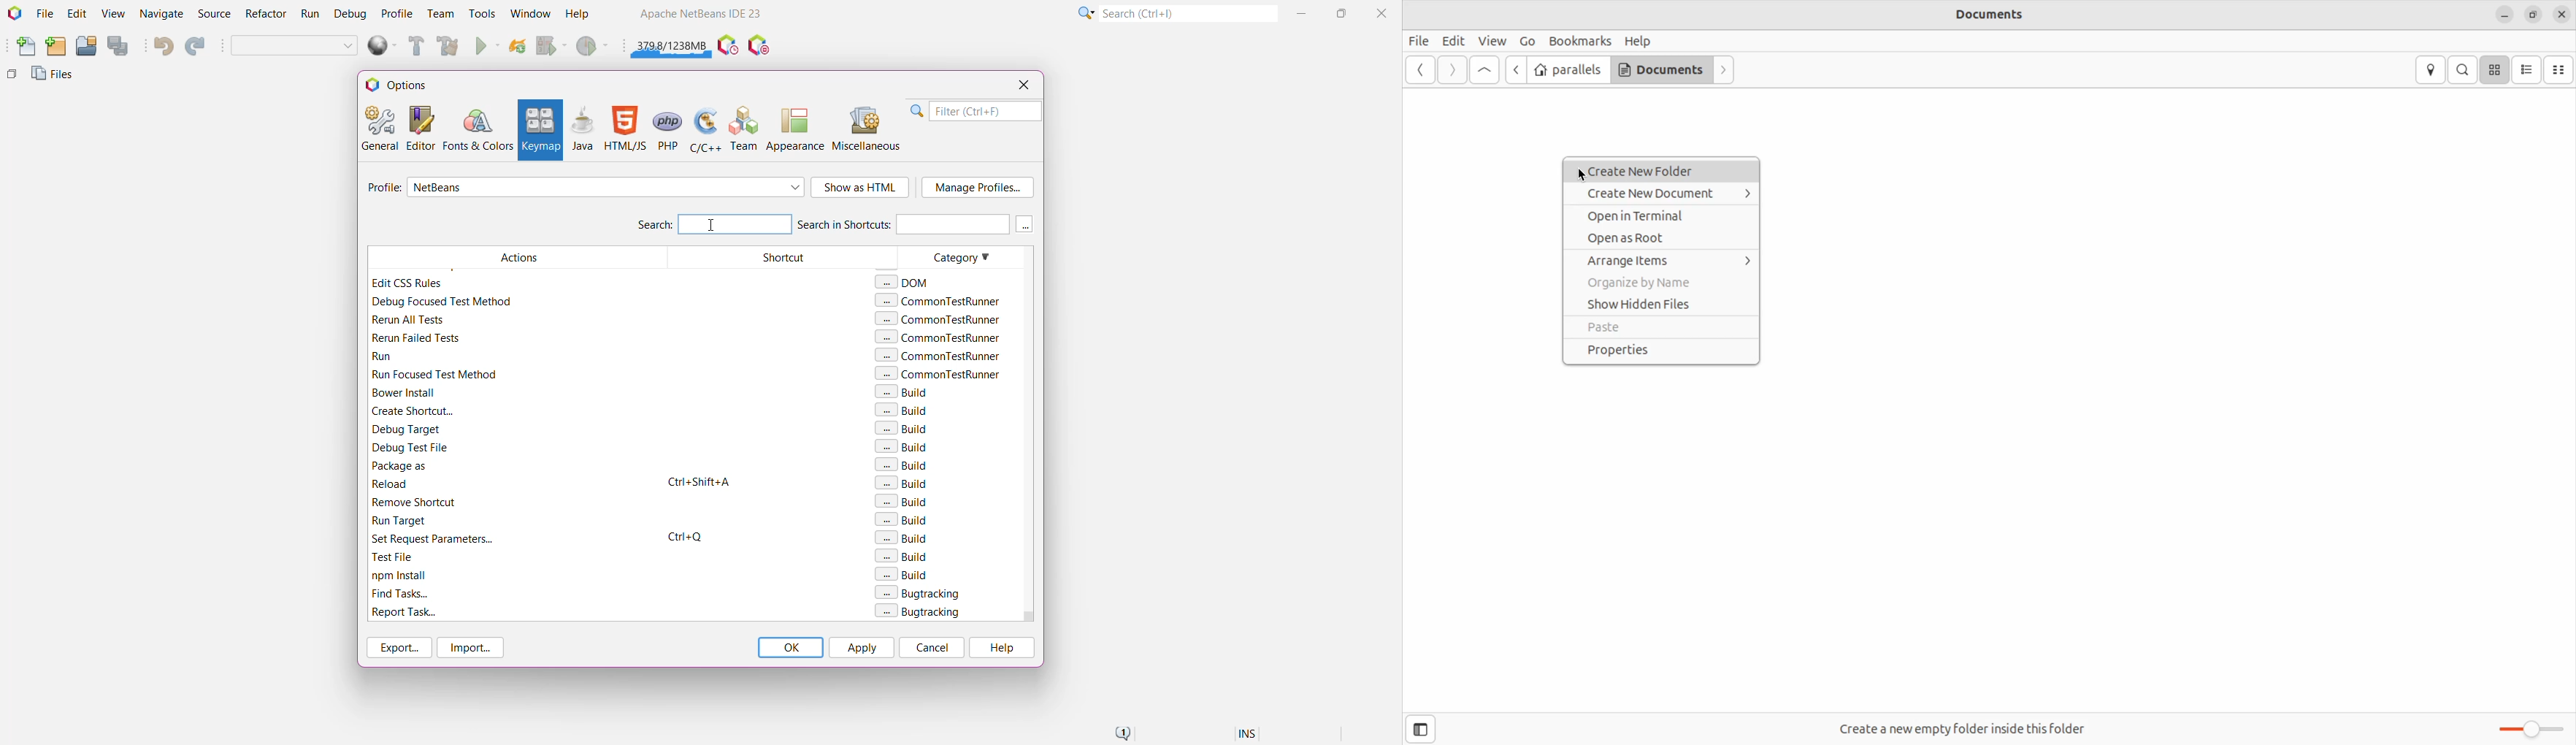 This screenshot has height=756, width=2576. I want to click on Notifications, so click(1122, 734).